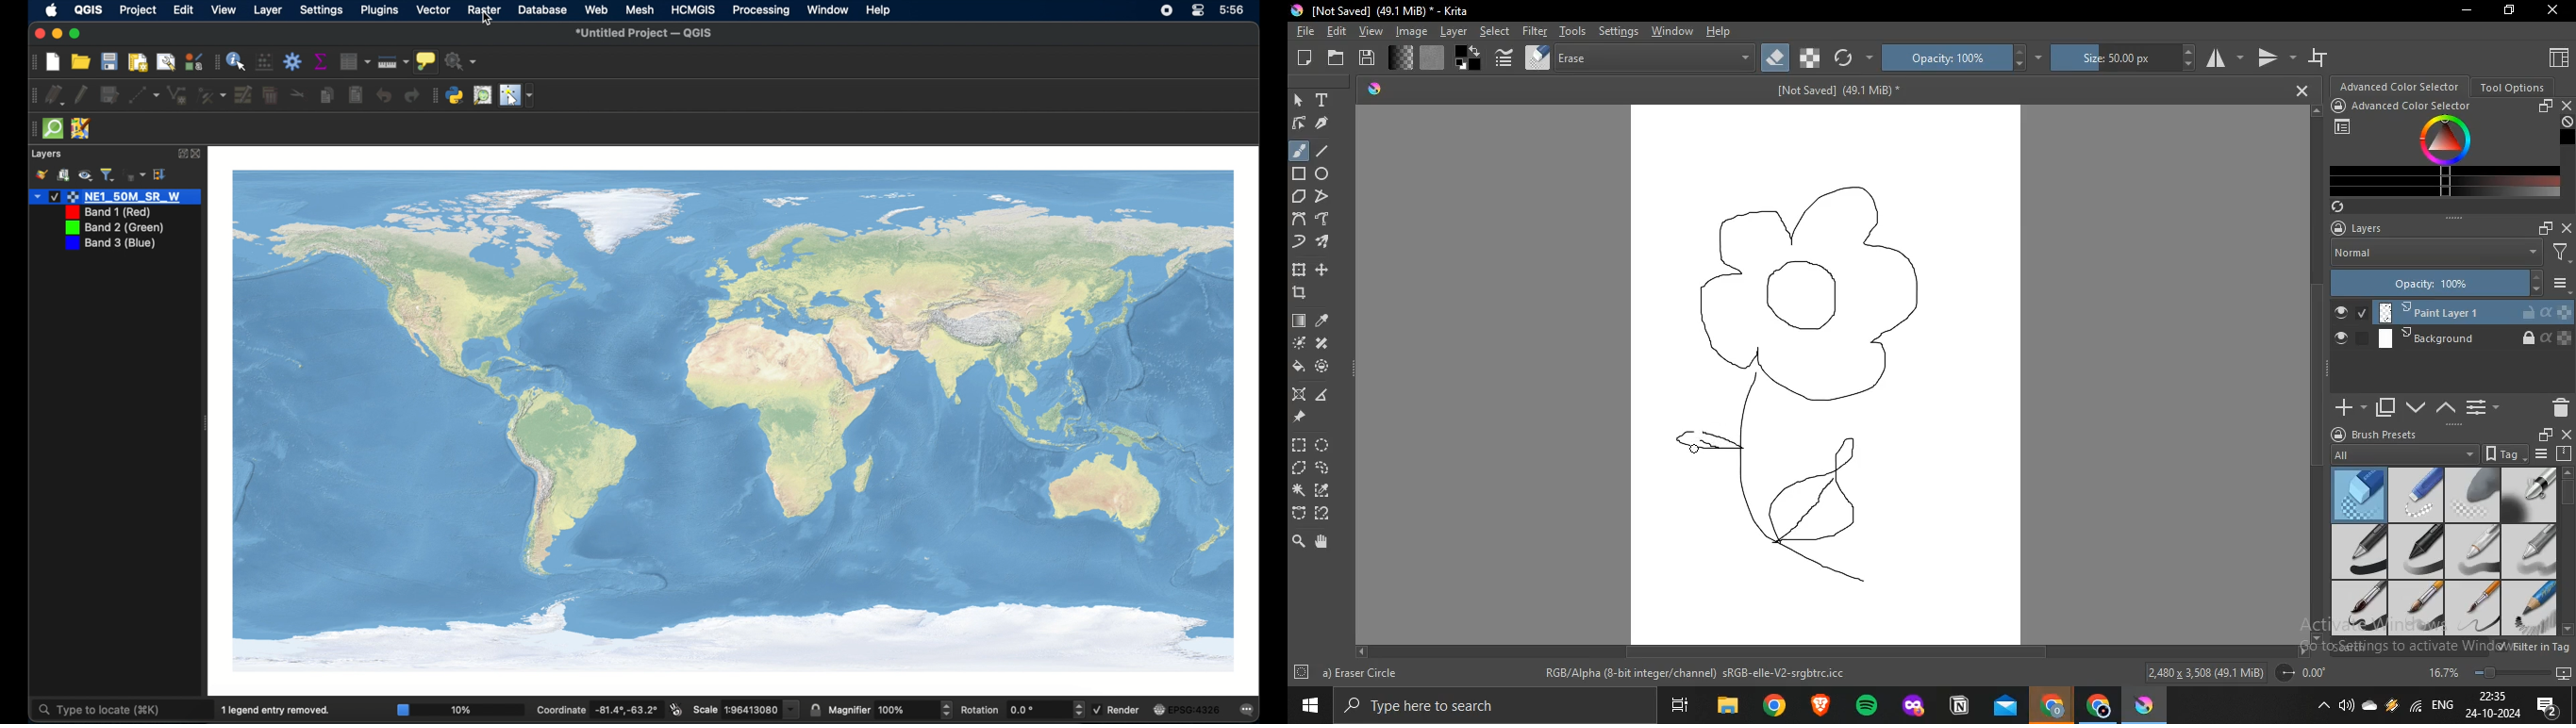 This screenshot has width=2576, height=728. Describe the element at coordinates (2542, 453) in the screenshot. I see `Options` at that location.